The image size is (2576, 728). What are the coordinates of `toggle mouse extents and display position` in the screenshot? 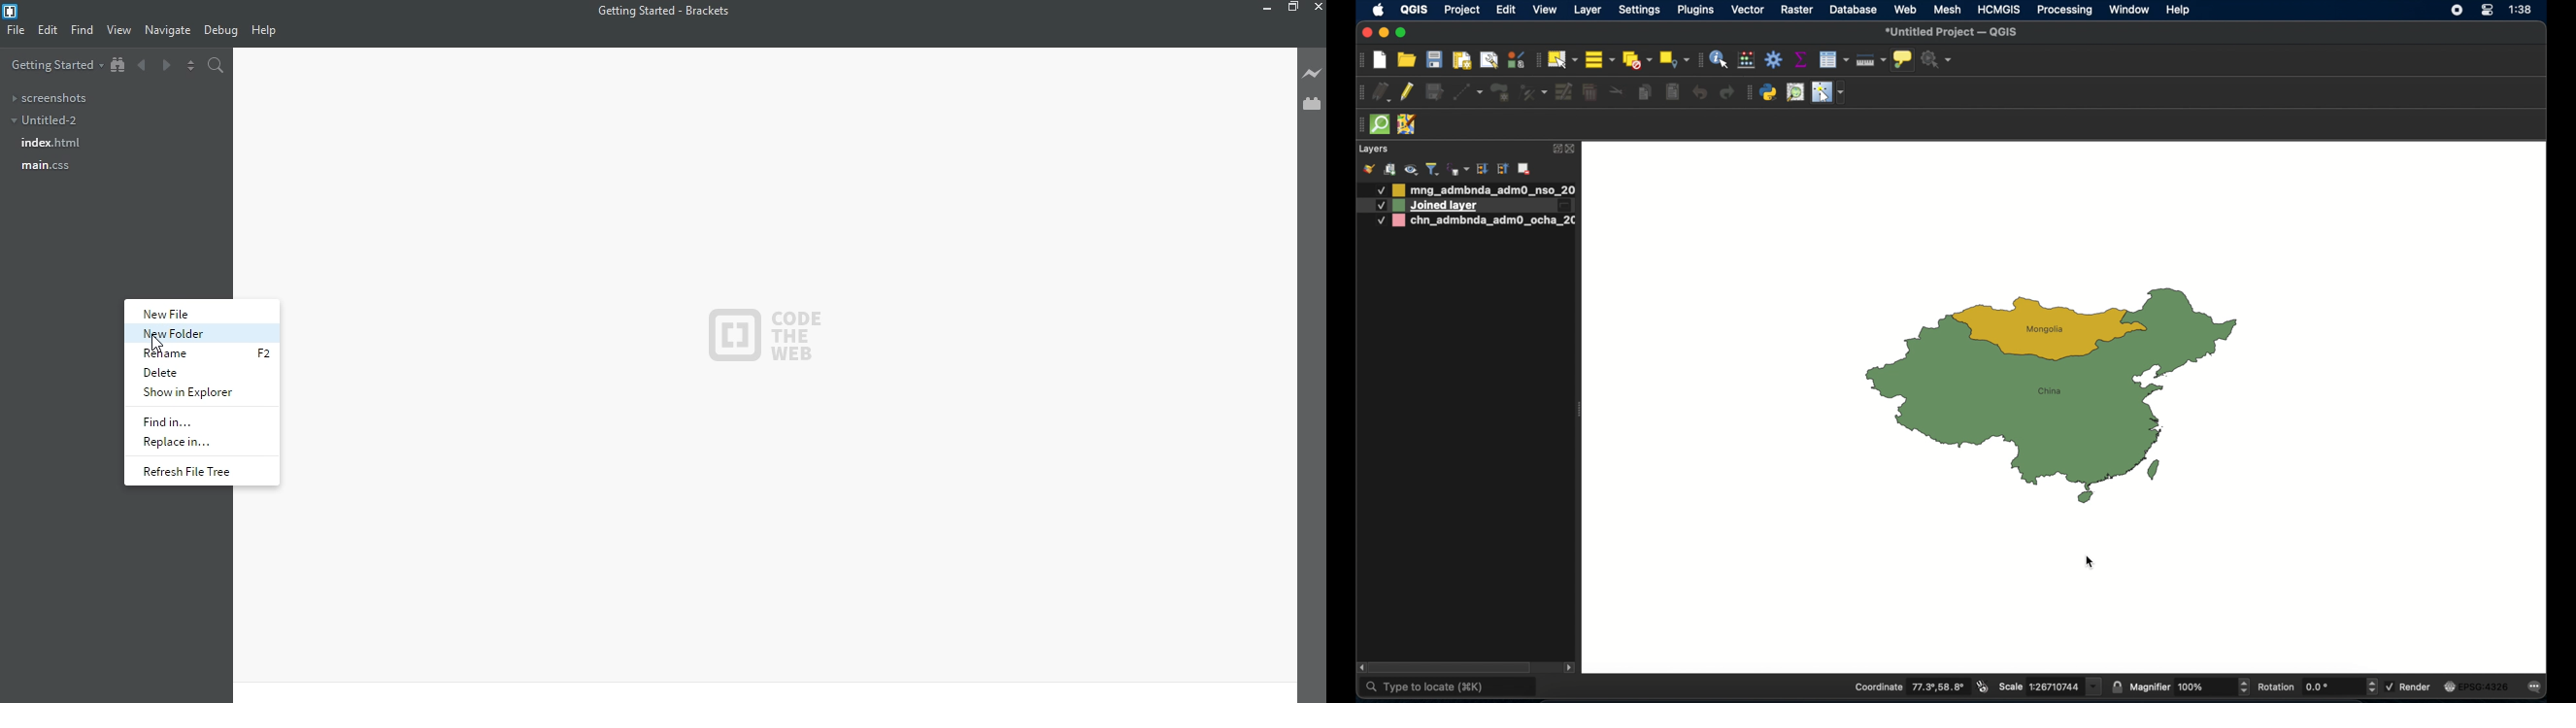 It's located at (1982, 687).